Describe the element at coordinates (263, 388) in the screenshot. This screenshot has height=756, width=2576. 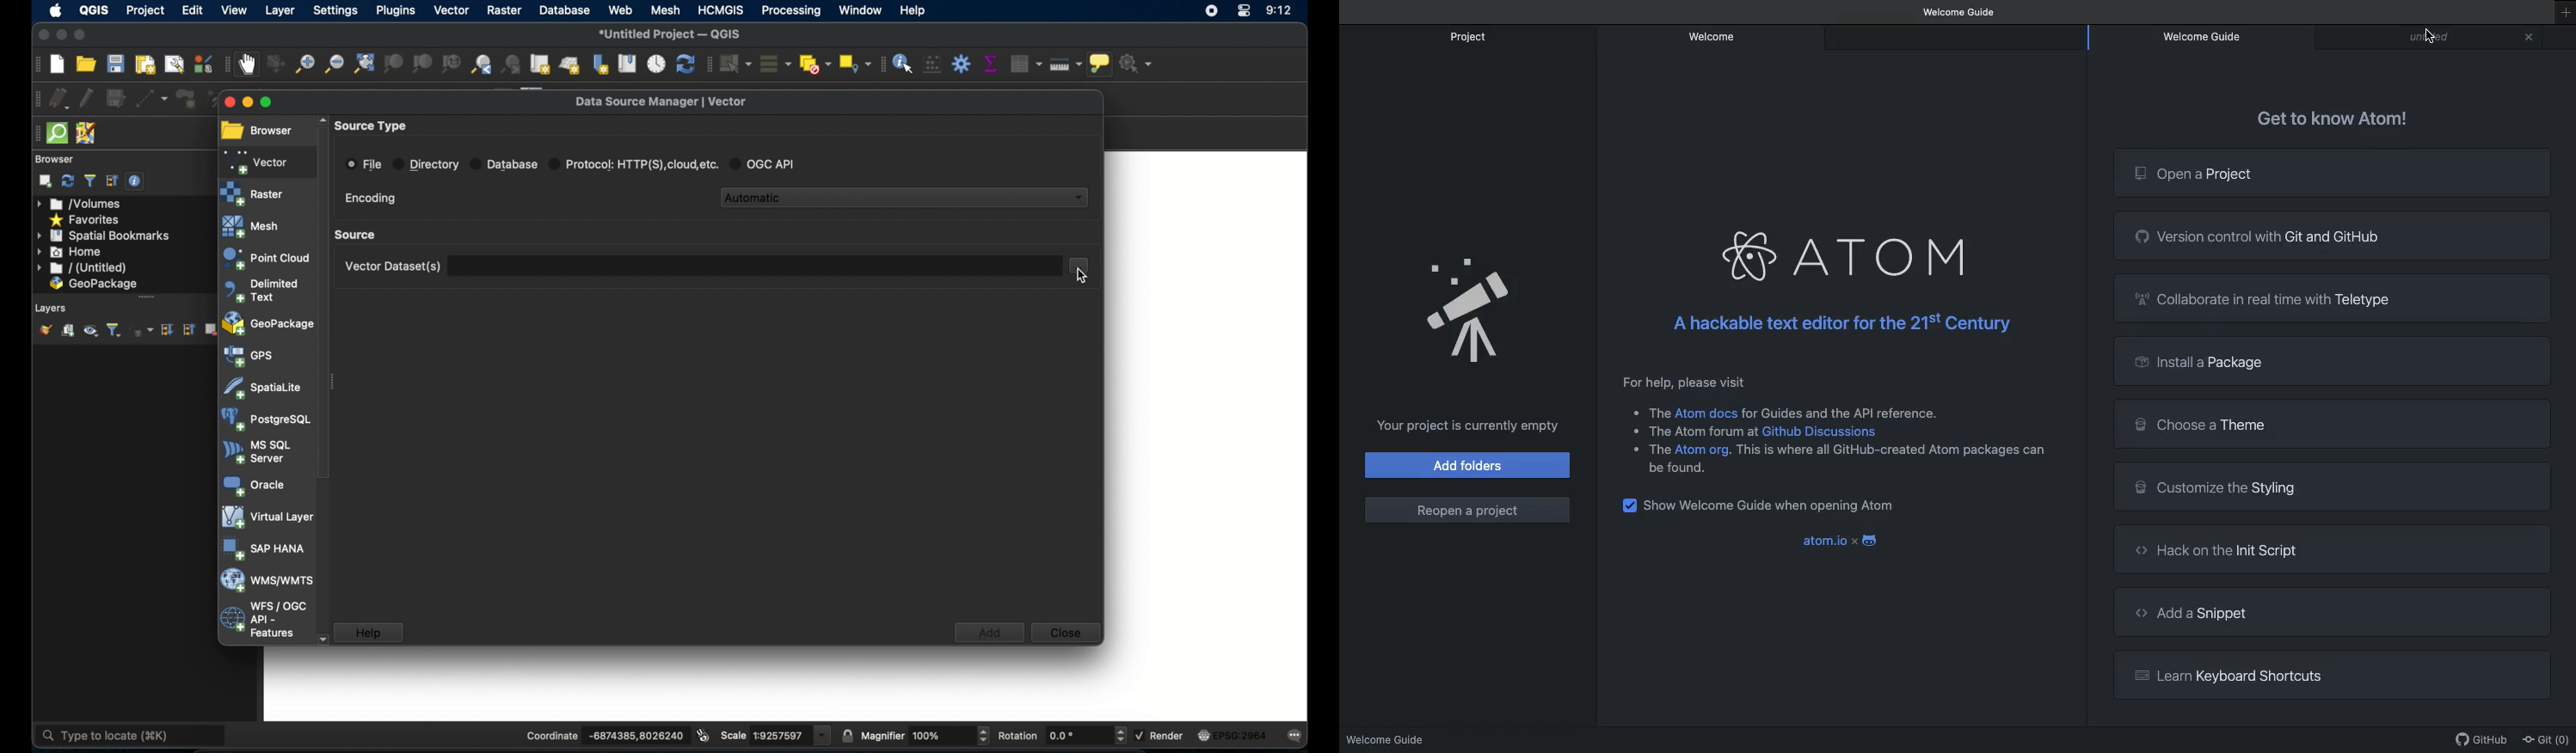
I see `spatiallite` at that location.